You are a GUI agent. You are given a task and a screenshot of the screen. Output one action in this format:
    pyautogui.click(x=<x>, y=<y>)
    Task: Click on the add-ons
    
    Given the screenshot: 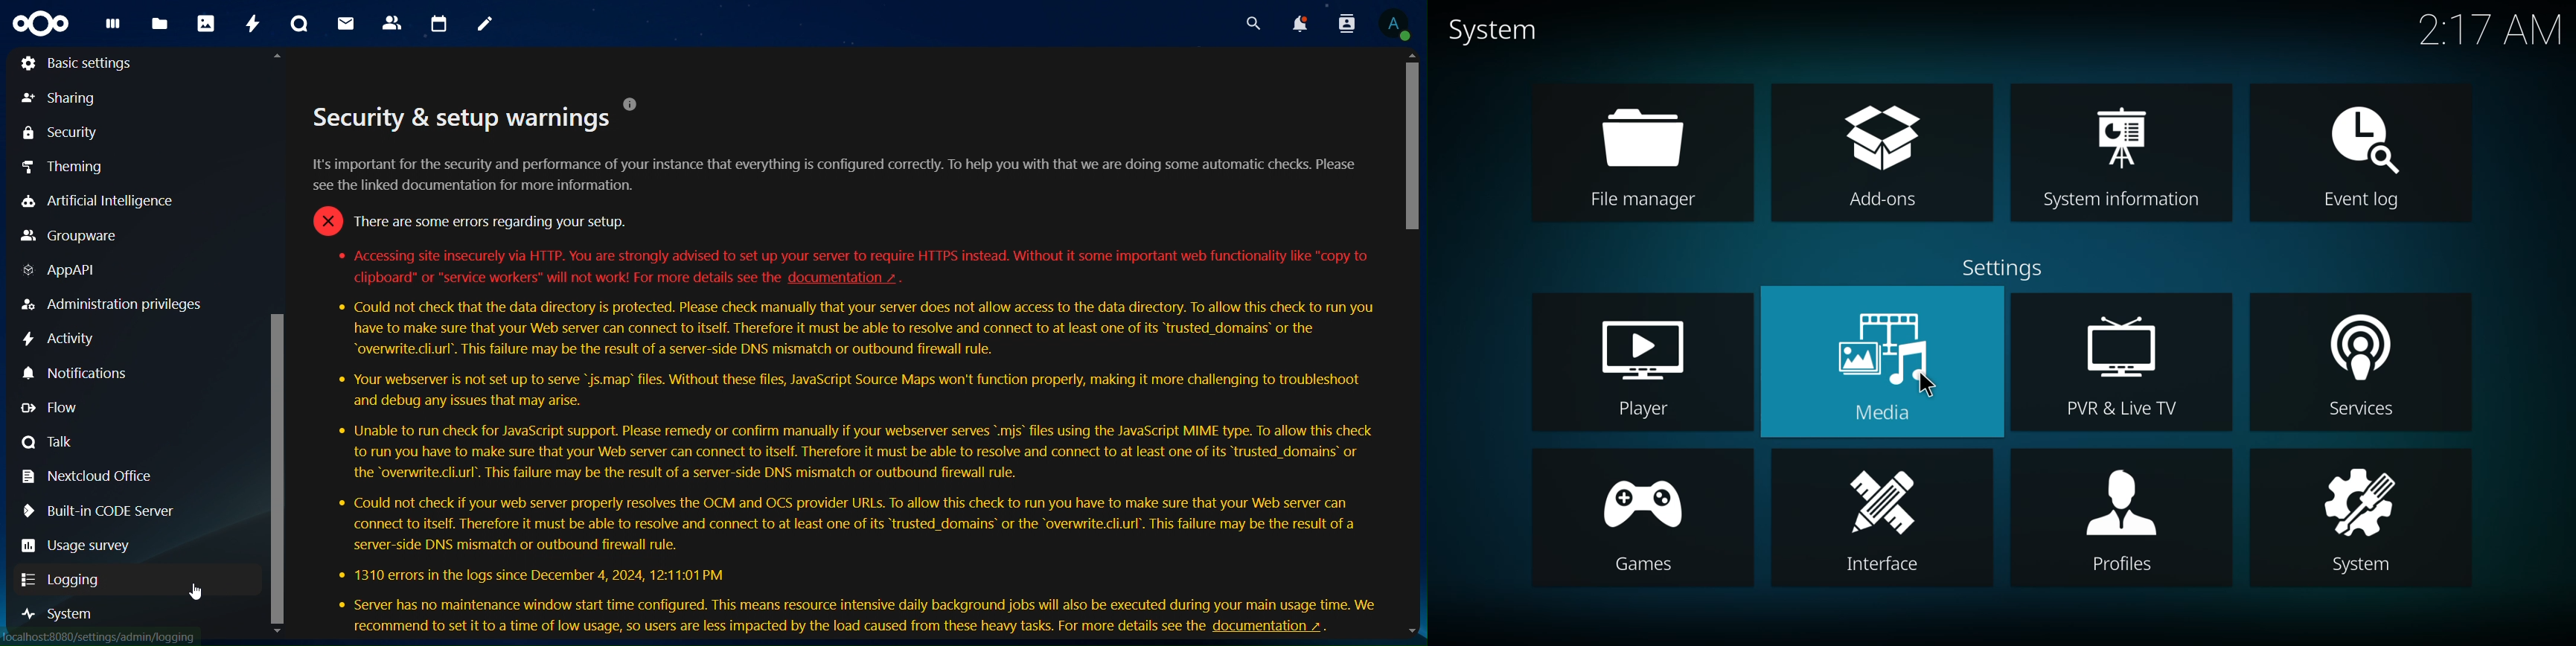 What is the action you would take?
    pyautogui.click(x=1888, y=156)
    